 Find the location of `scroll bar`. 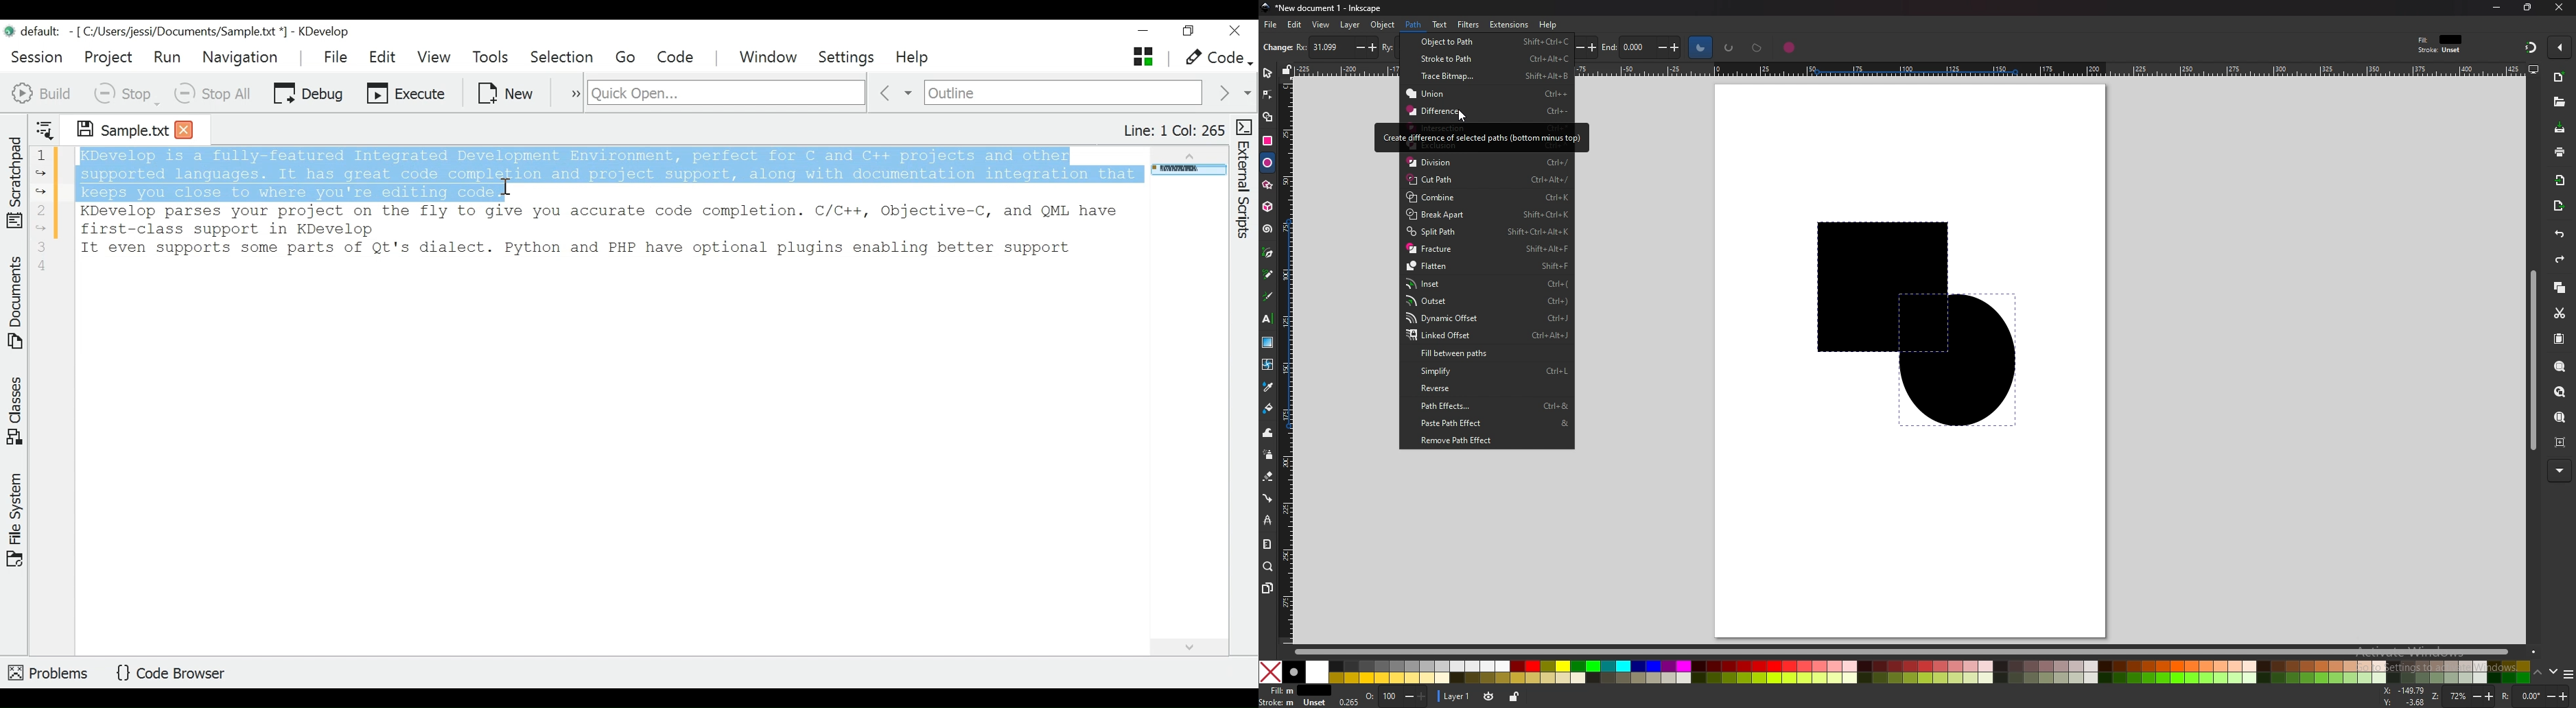

scroll bar is located at coordinates (2531, 359).